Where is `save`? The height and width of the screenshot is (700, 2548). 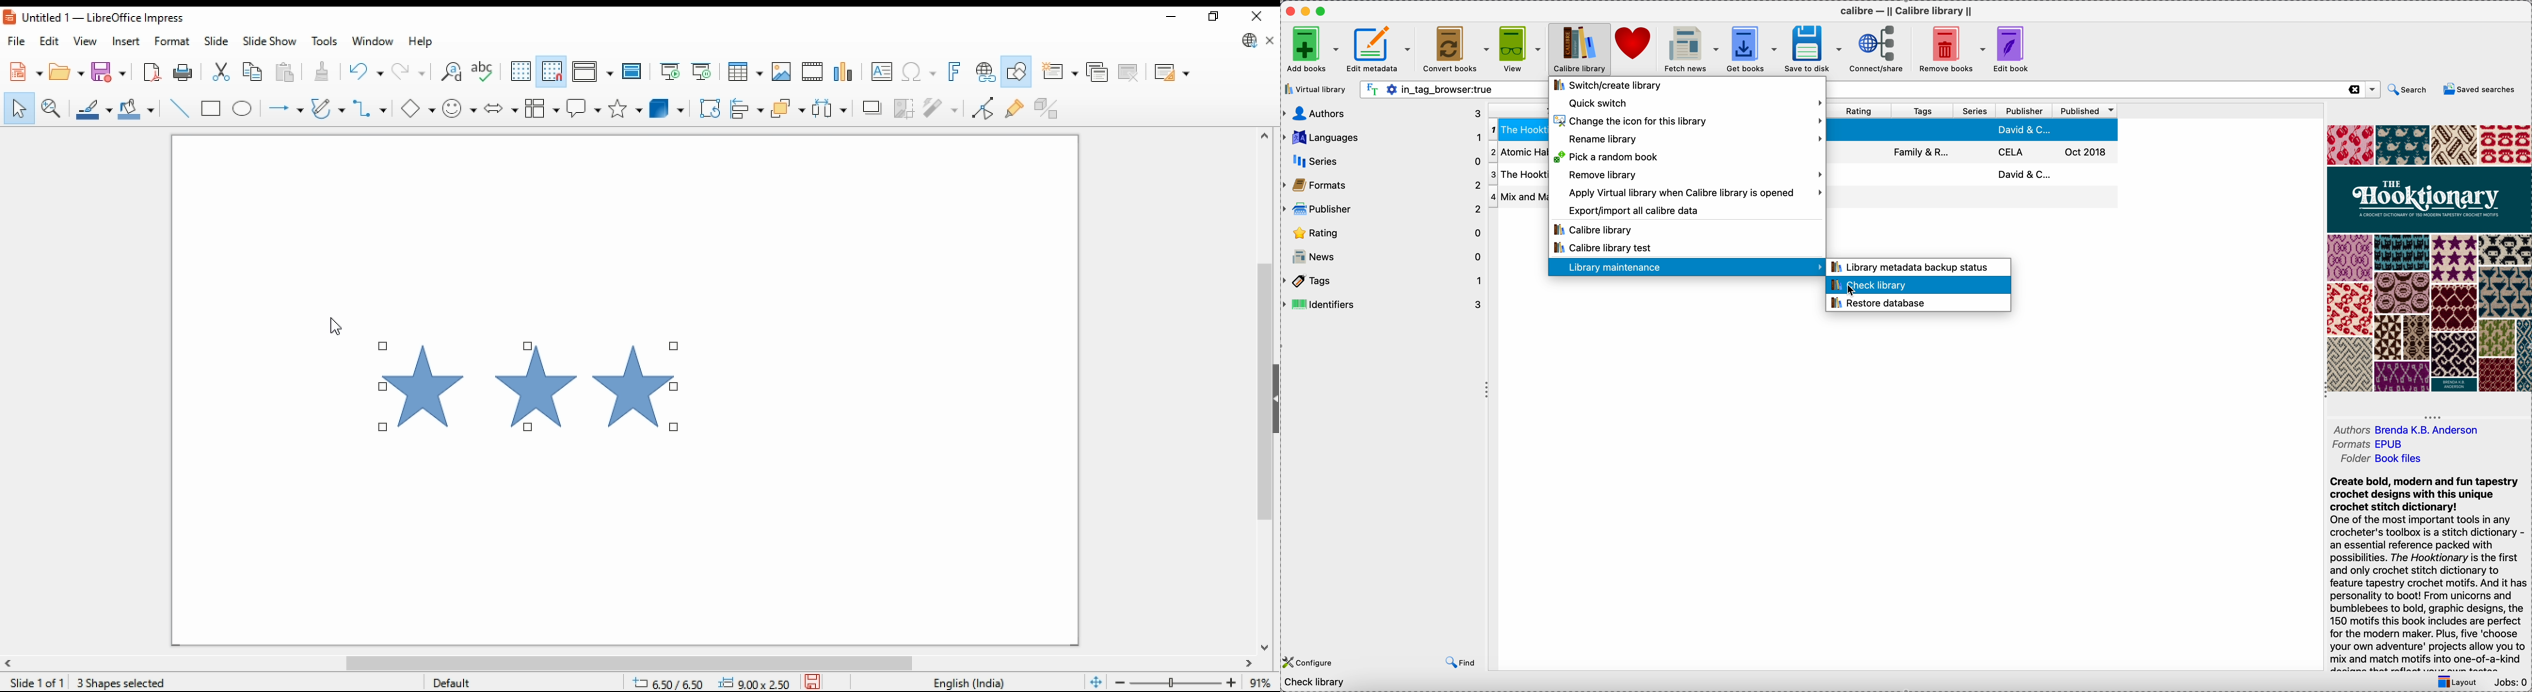 save is located at coordinates (109, 71).